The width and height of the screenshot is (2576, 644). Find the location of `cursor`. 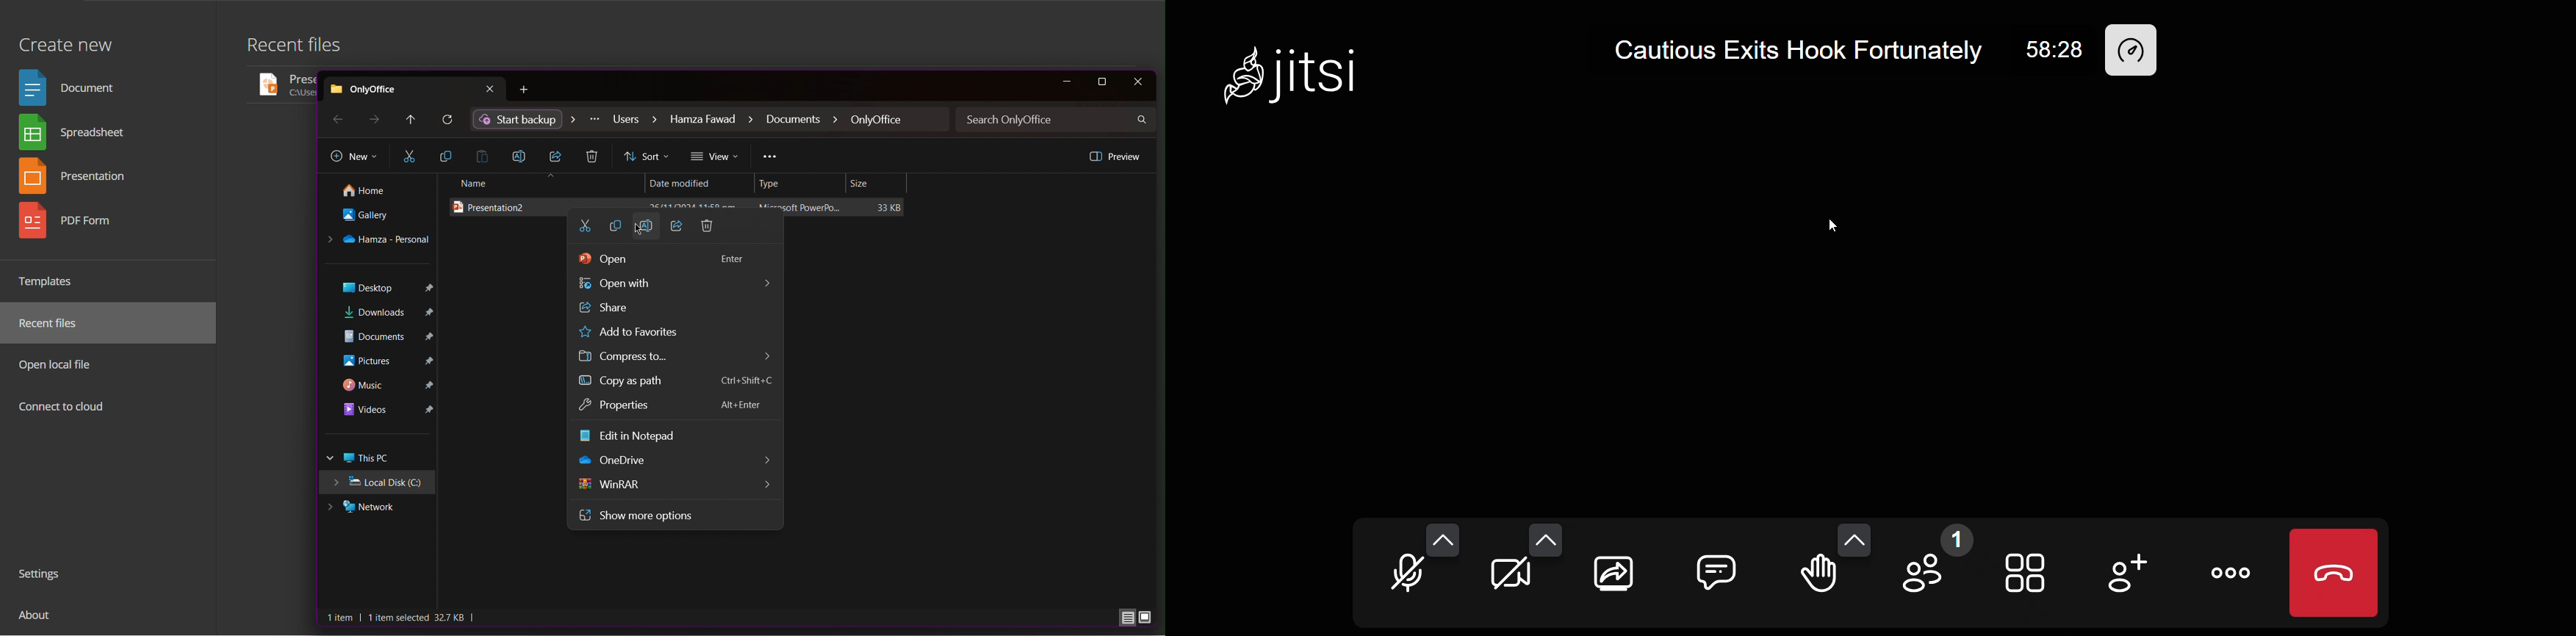

cursor is located at coordinates (1835, 228).